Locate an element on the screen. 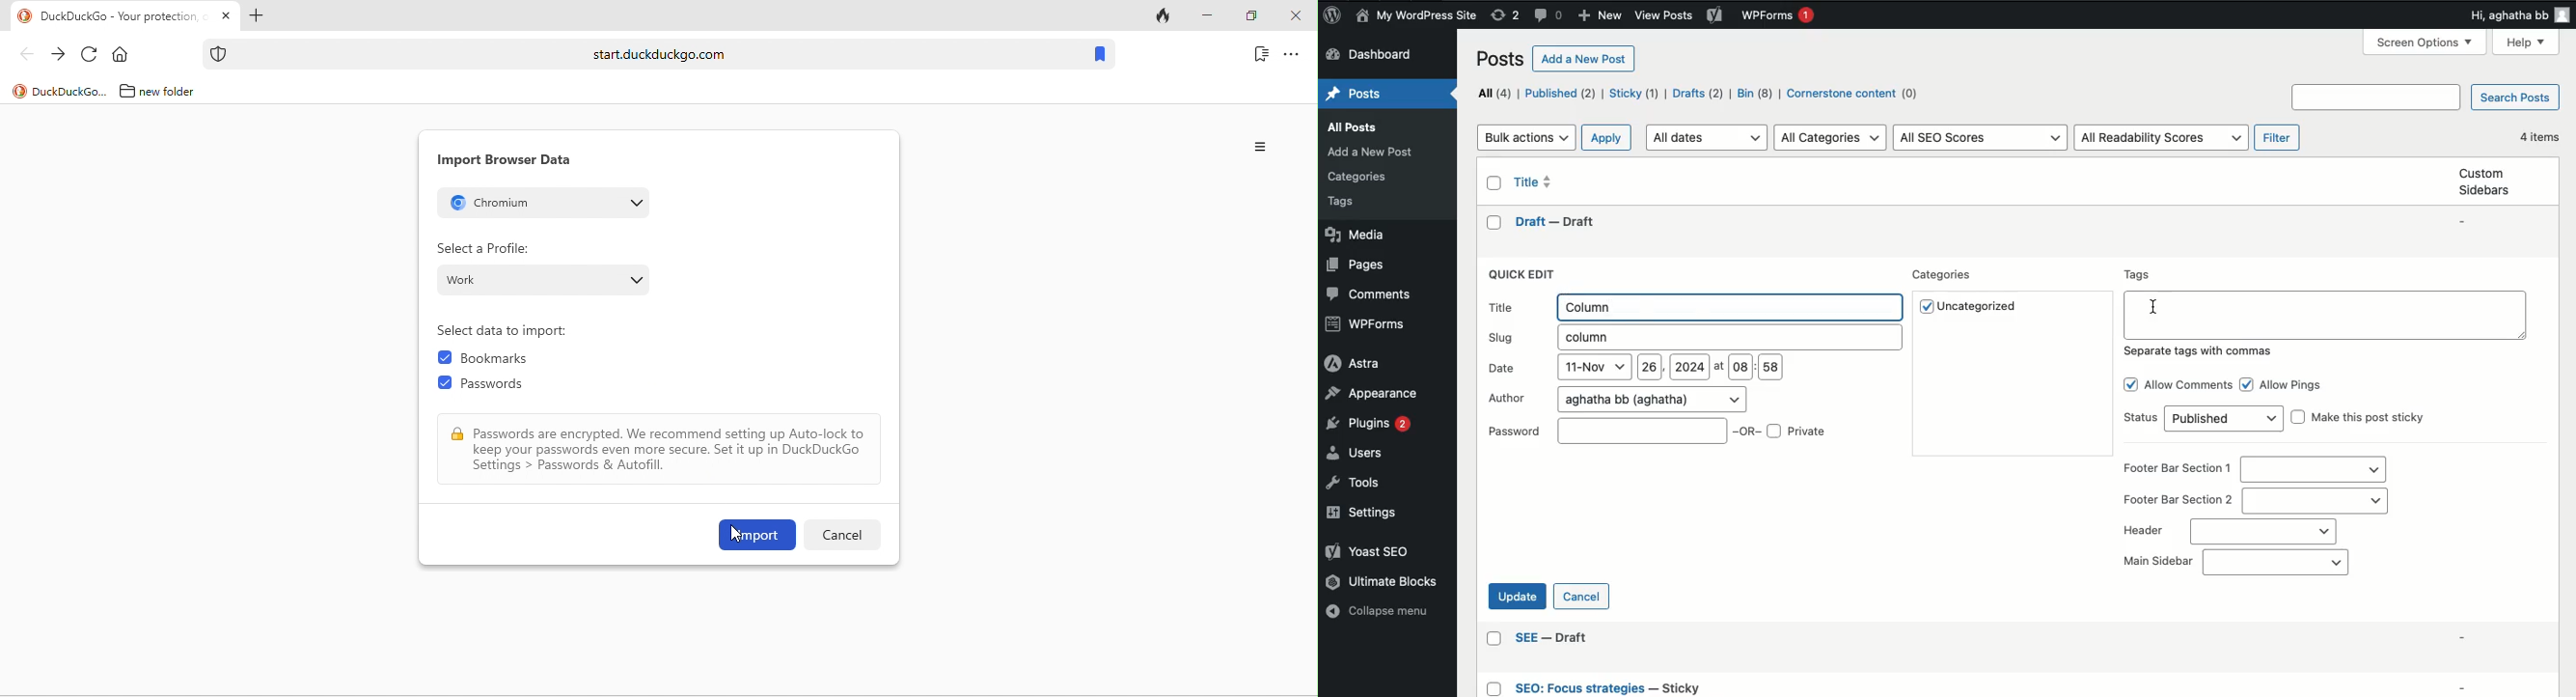 The width and height of the screenshot is (2576, 700). WPForms is located at coordinates (1368, 324).